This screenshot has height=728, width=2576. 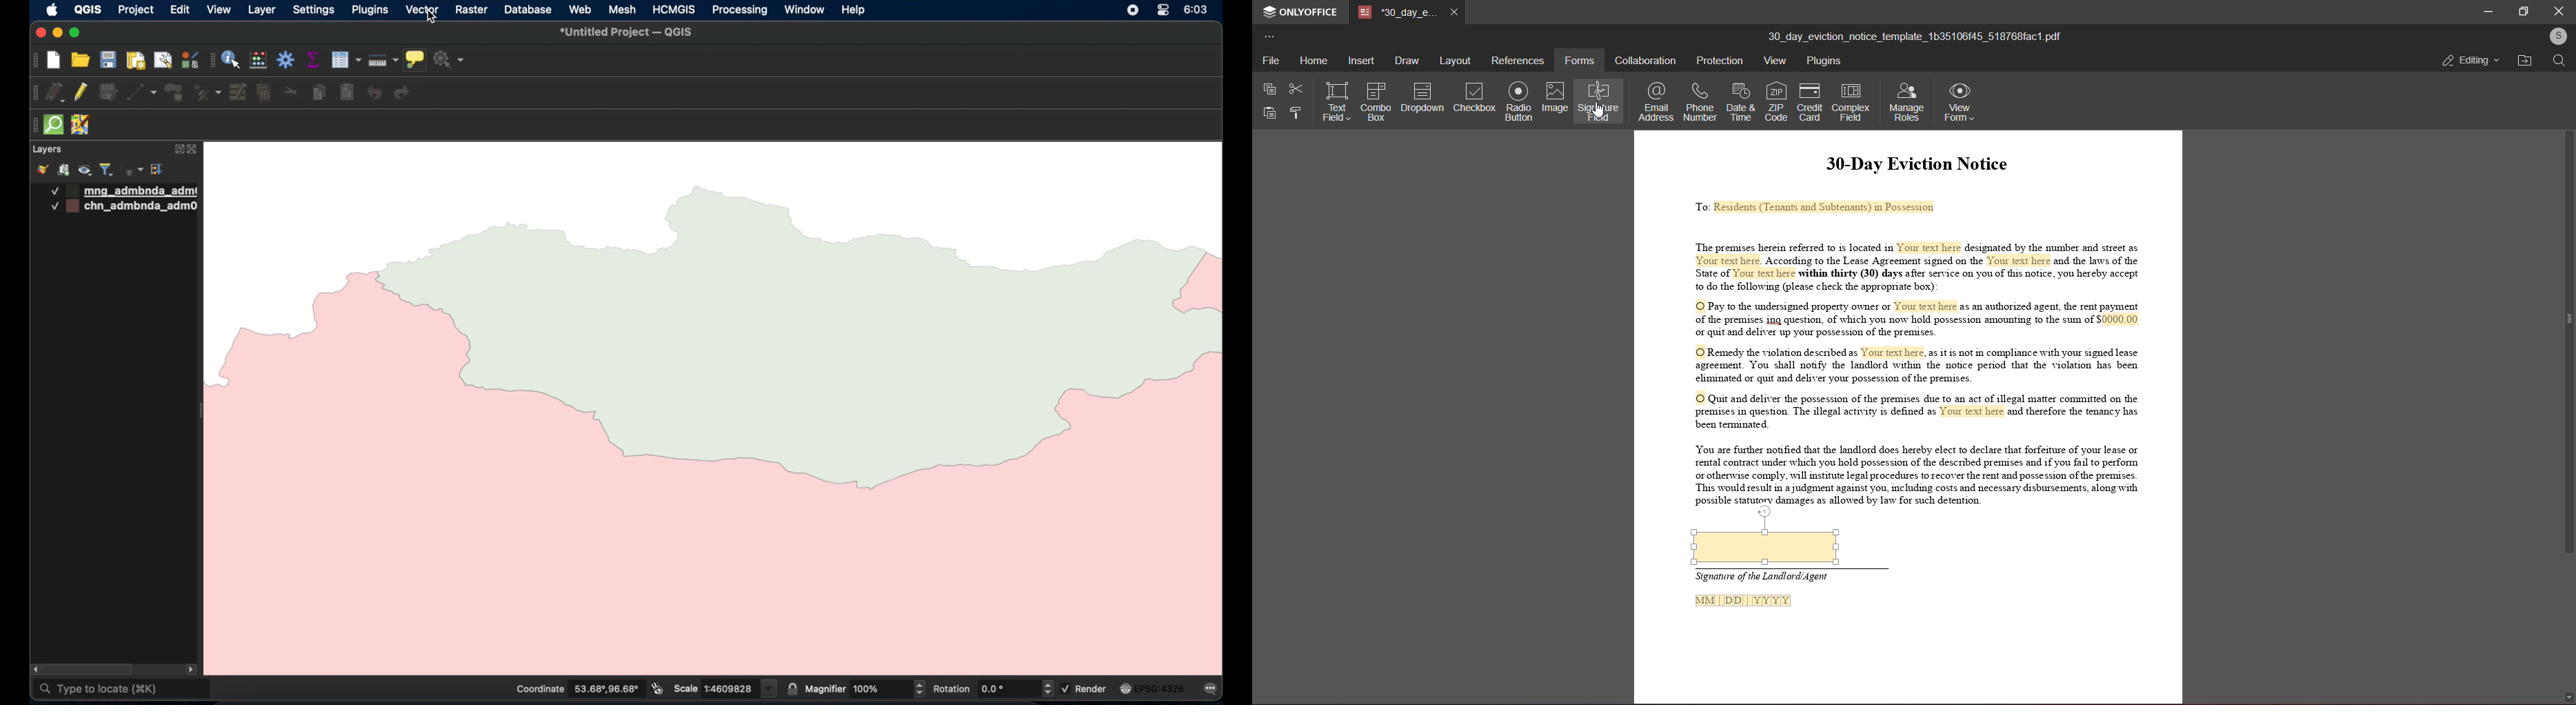 What do you see at coordinates (158, 170) in the screenshot?
I see `expand all` at bounding box center [158, 170].